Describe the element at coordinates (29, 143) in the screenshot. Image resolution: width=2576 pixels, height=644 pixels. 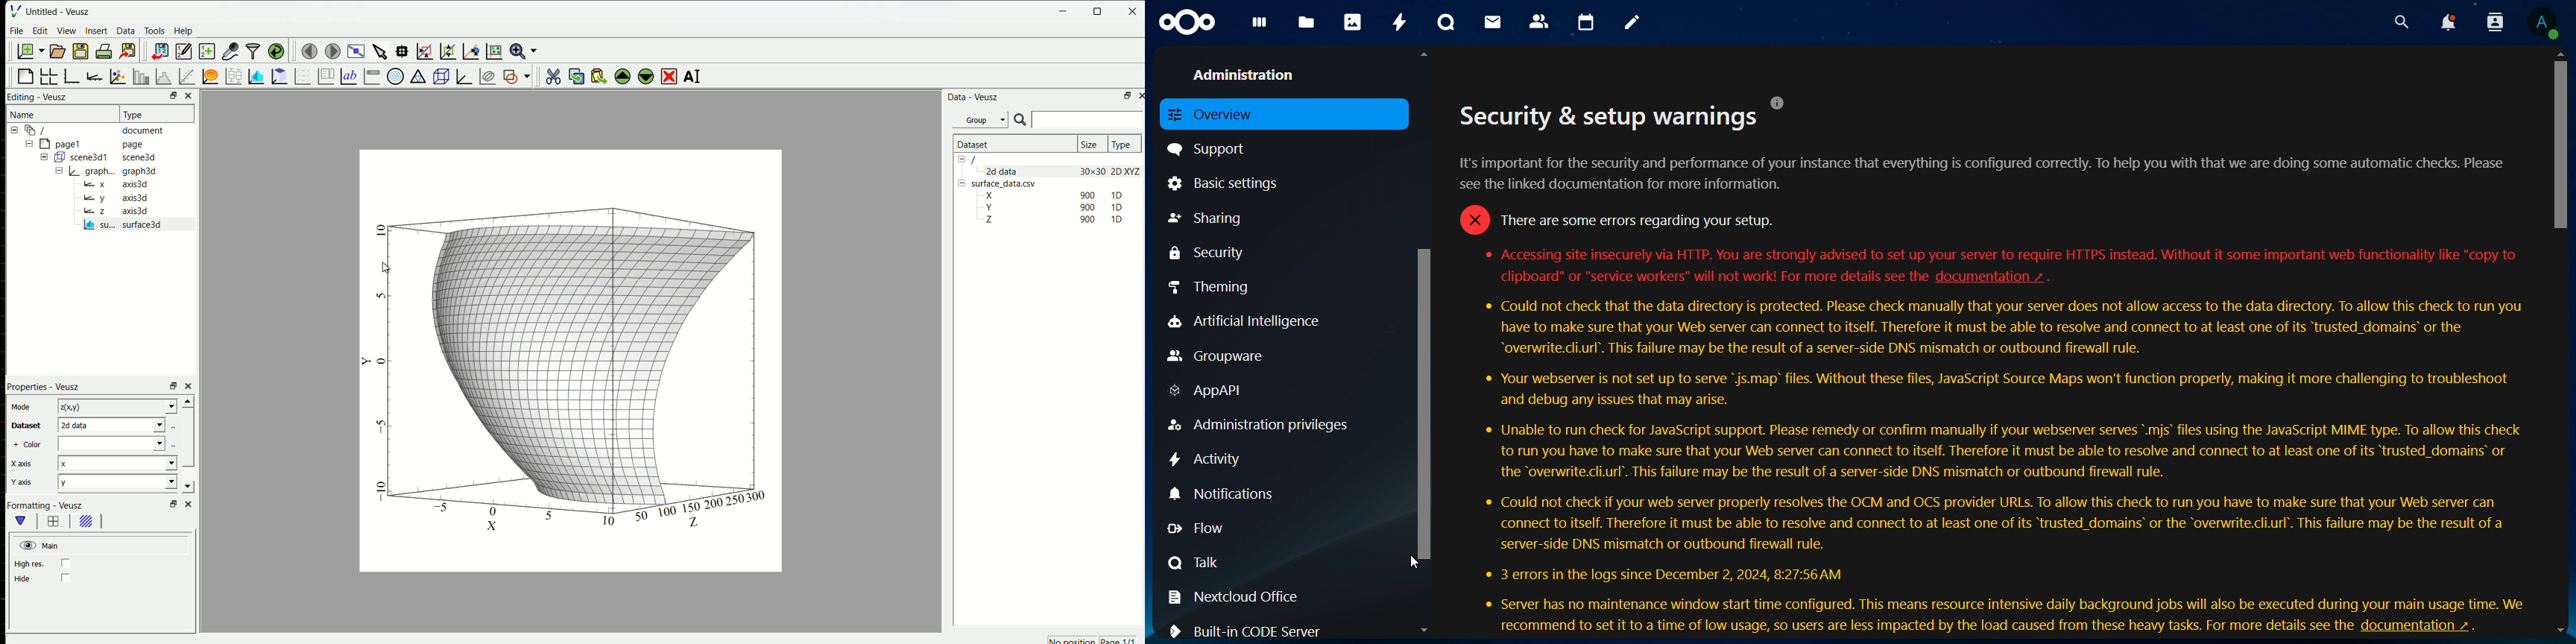
I see `Collapse /expand` at that location.